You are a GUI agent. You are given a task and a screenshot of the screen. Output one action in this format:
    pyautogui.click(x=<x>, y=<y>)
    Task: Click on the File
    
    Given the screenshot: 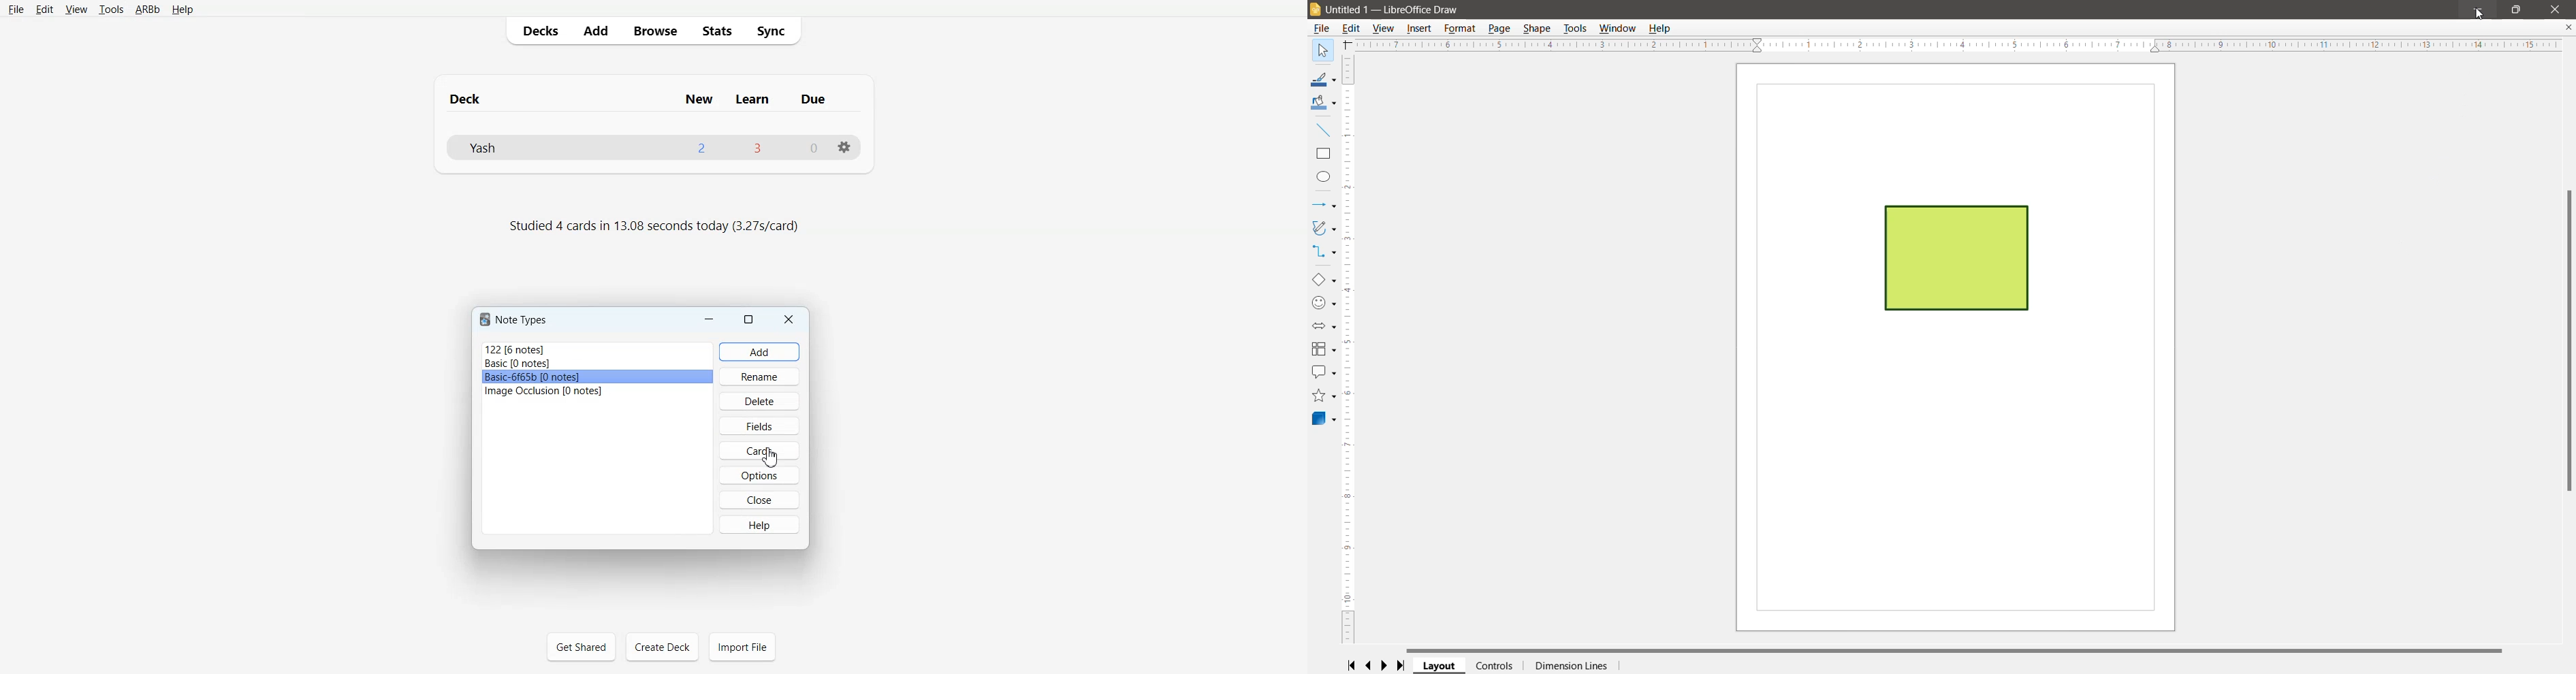 What is the action you would take?
    pyautogui.click(x=16, y=10)
    